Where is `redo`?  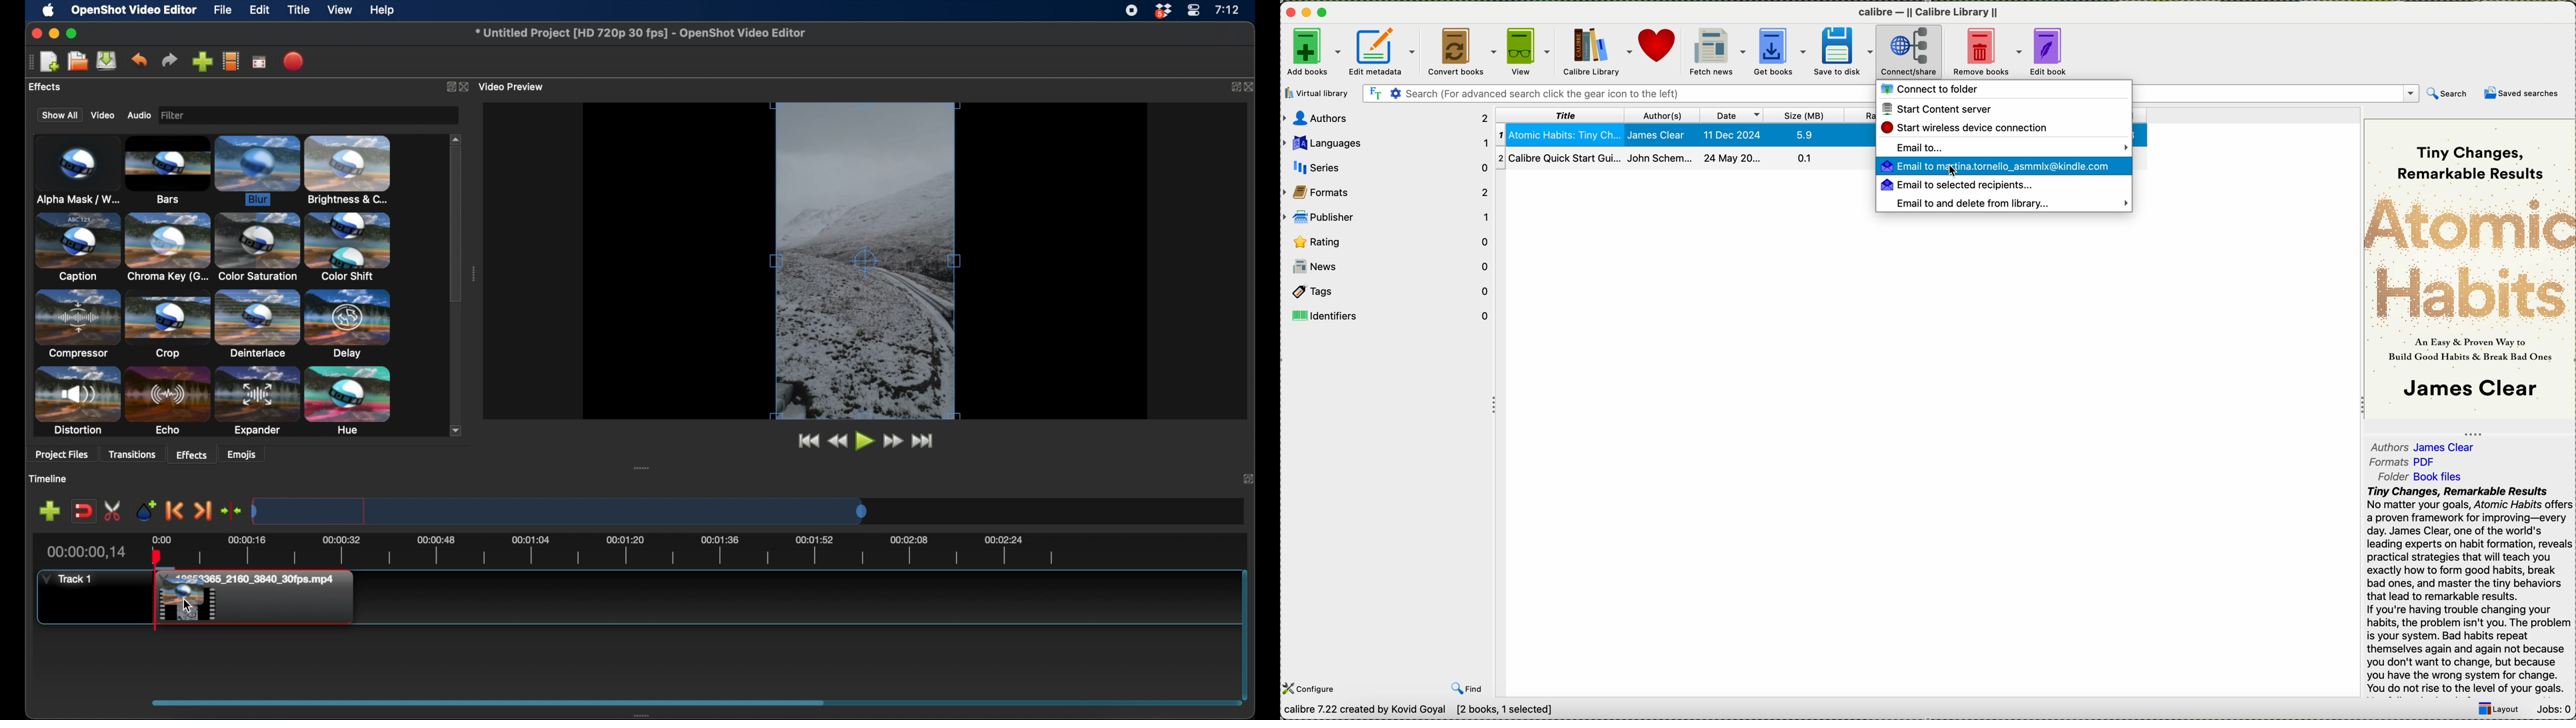 redo is located at coordinates (169, 60).